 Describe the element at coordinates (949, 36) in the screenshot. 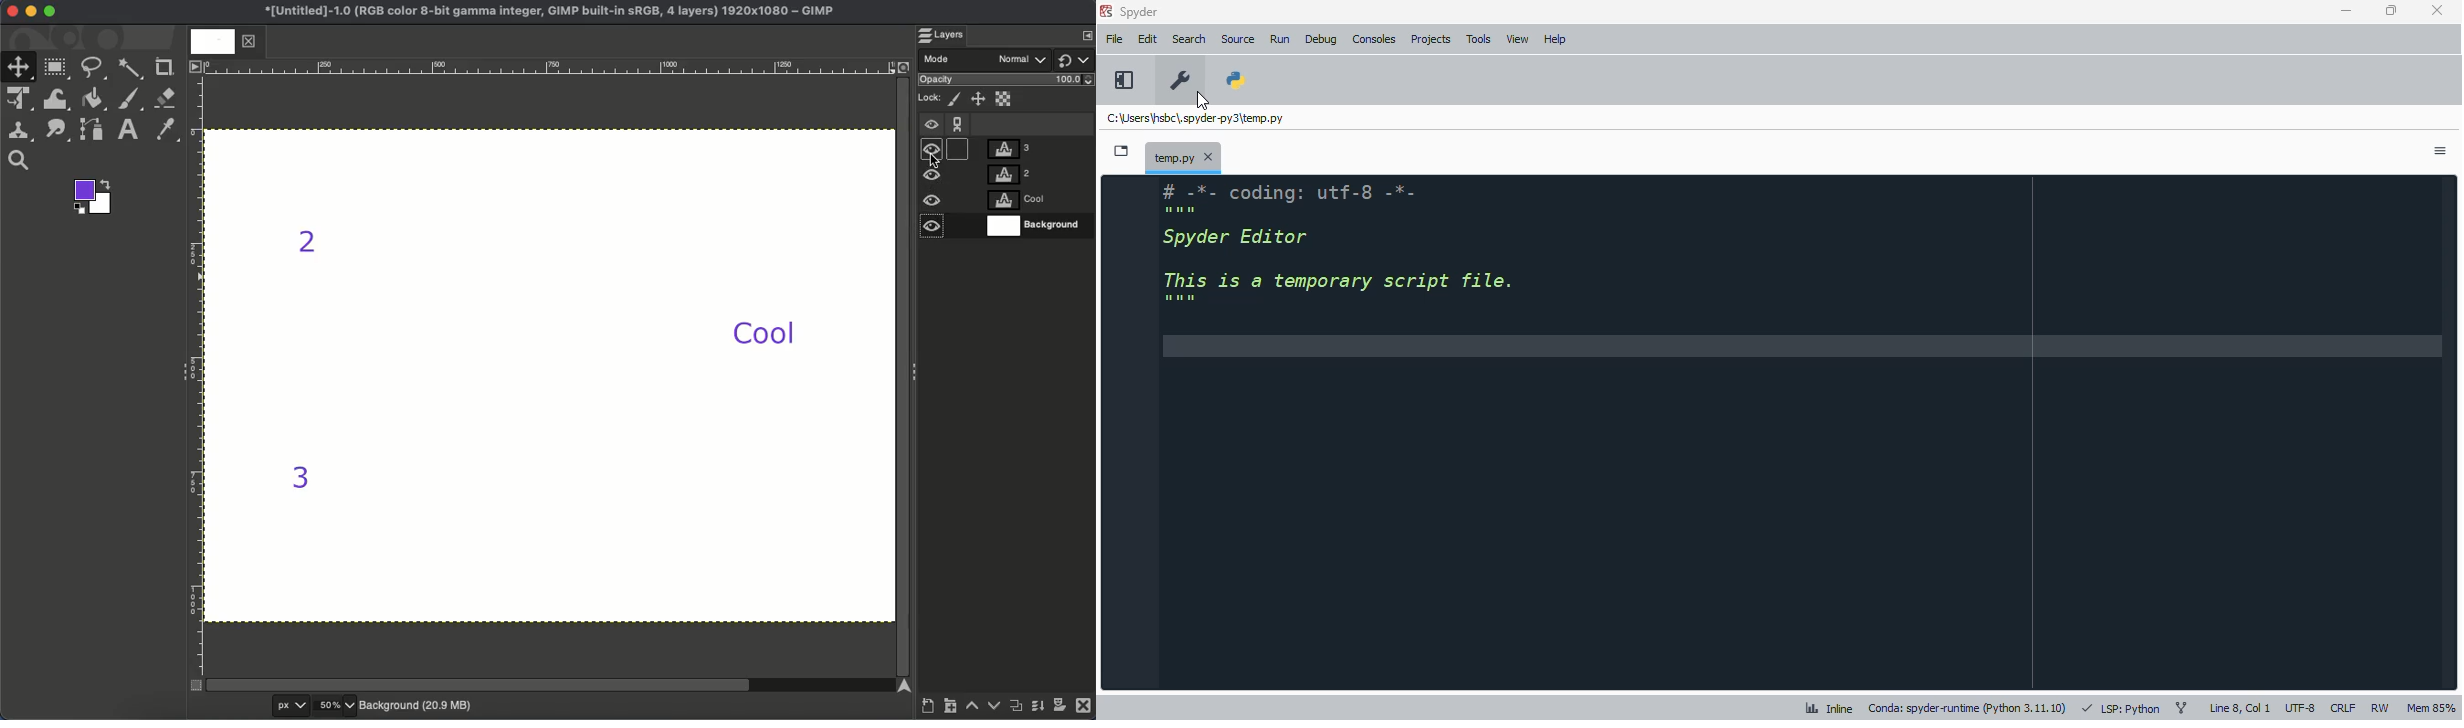

I see `Layers` at that location.